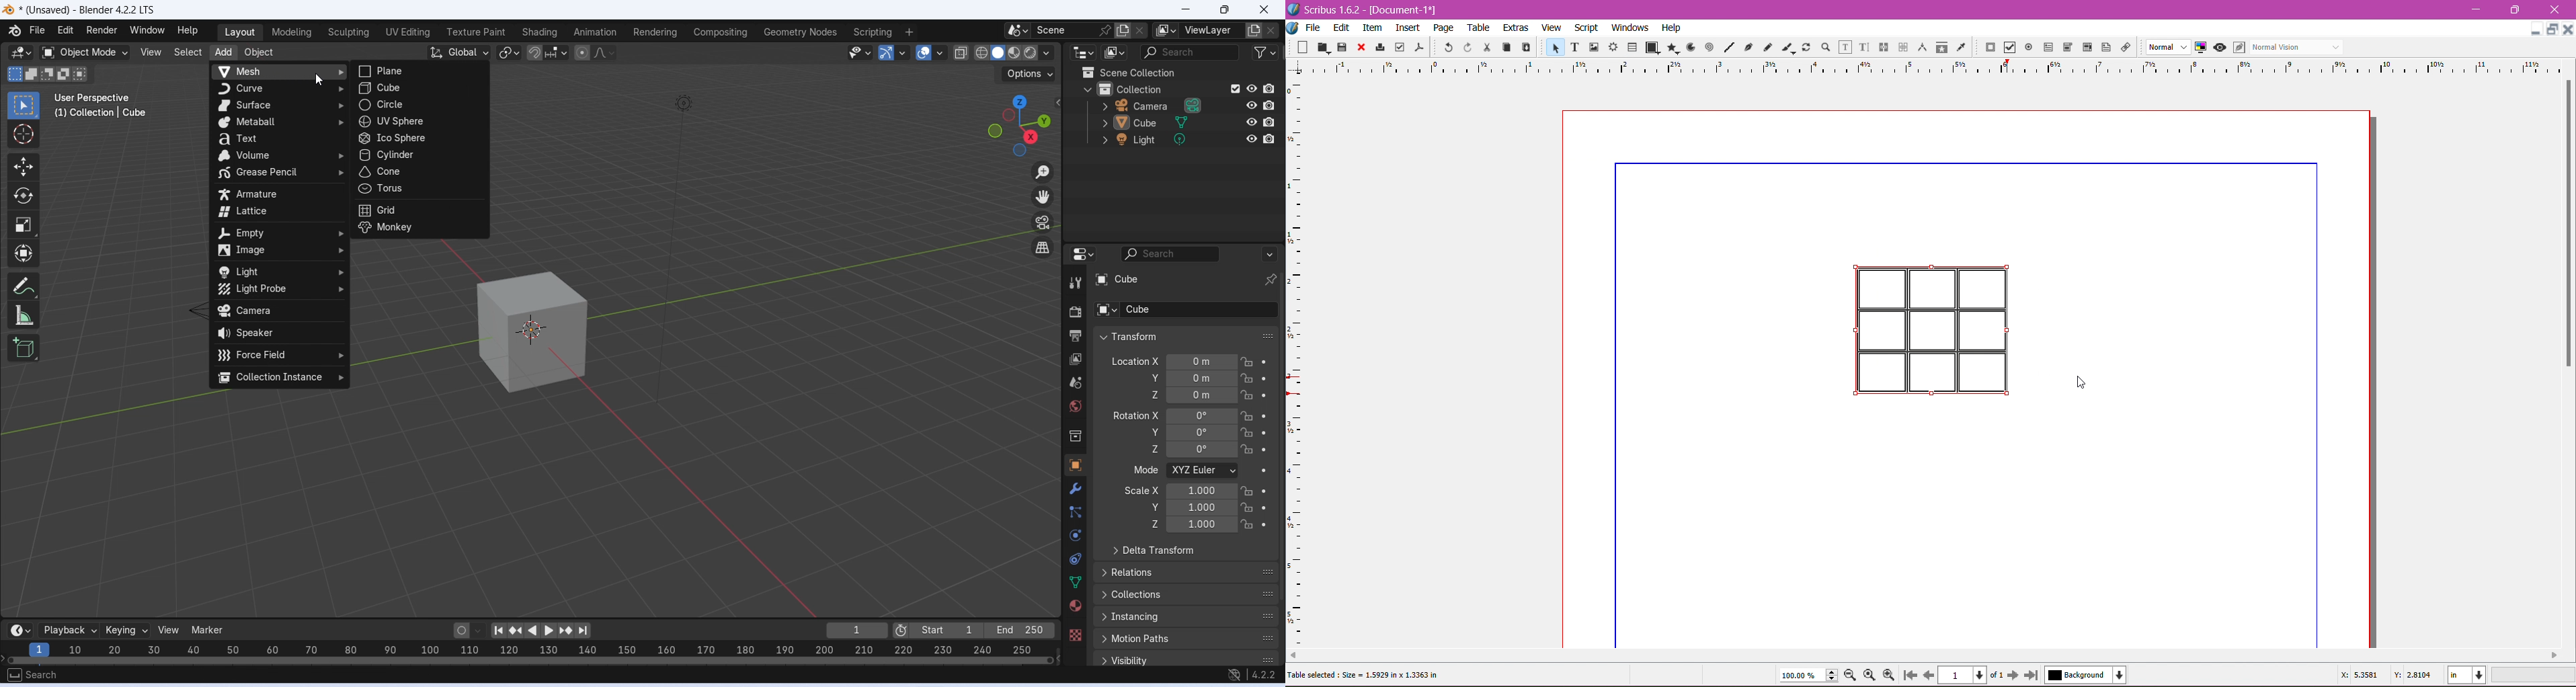 The height and width of the screenshot is (700, 2576). I want to click on Text Frame, so click(1571, 47).